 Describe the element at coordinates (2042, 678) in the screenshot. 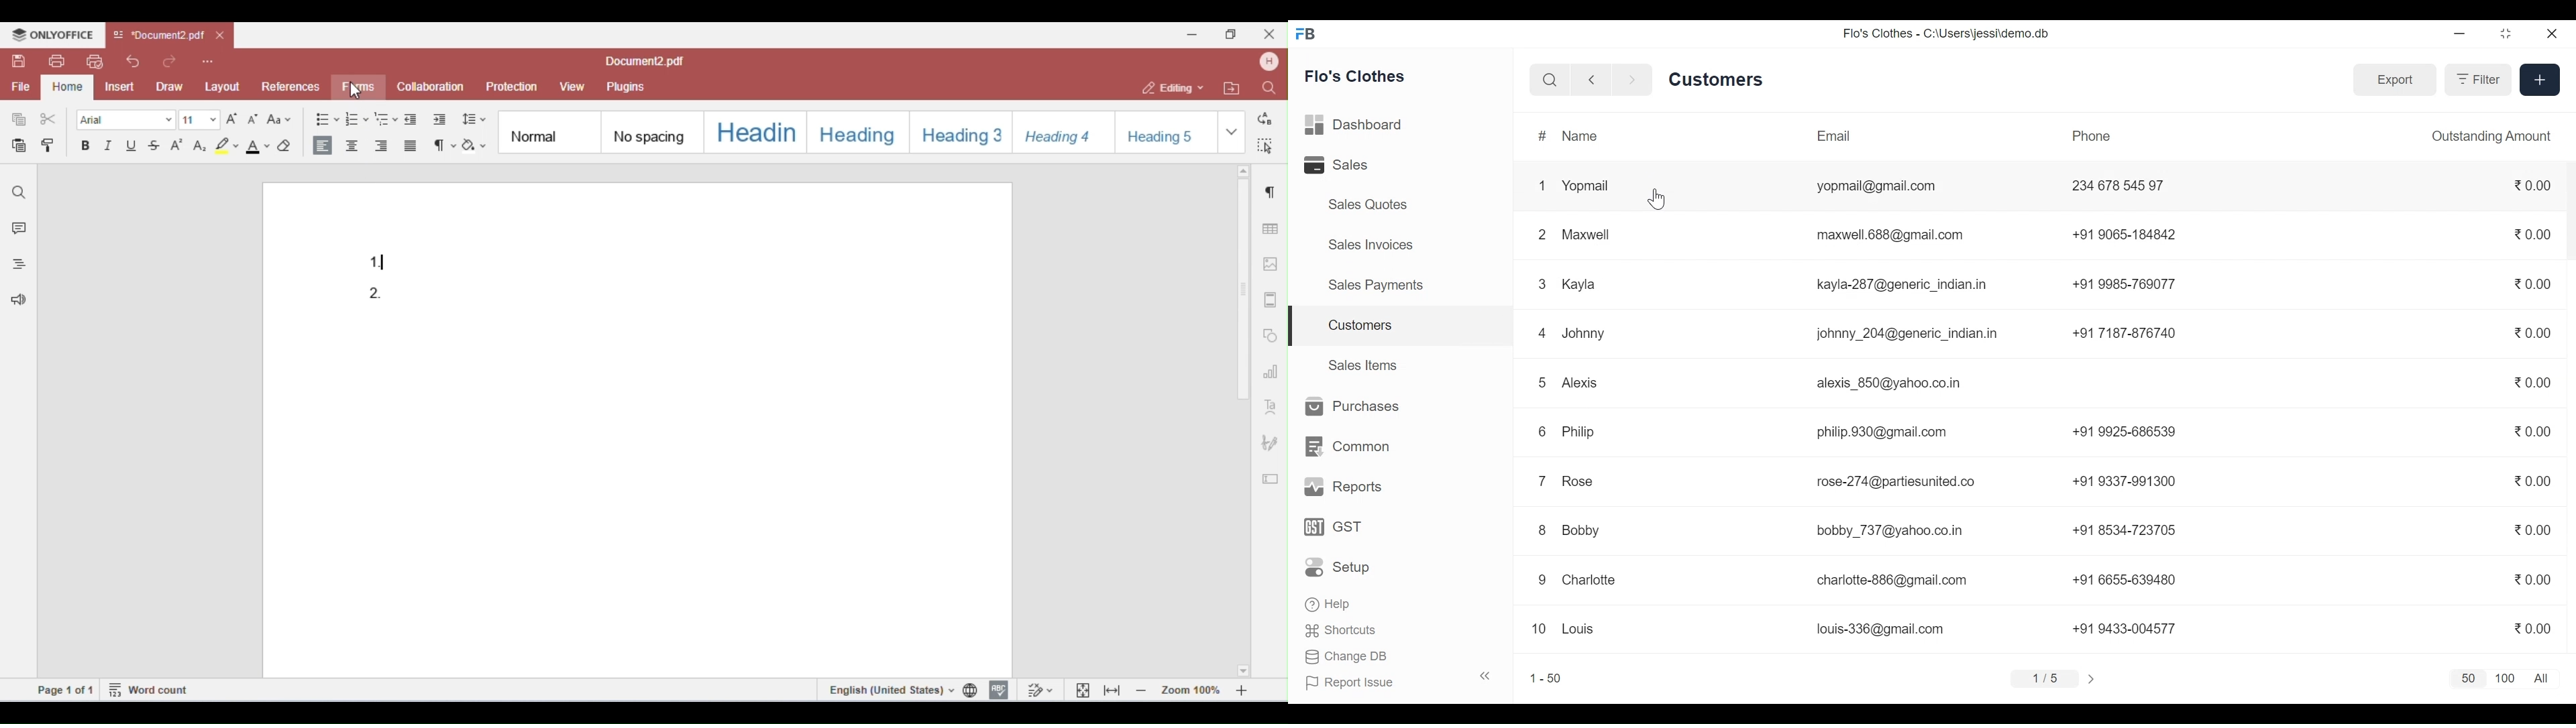

I see `1/5` at that location.